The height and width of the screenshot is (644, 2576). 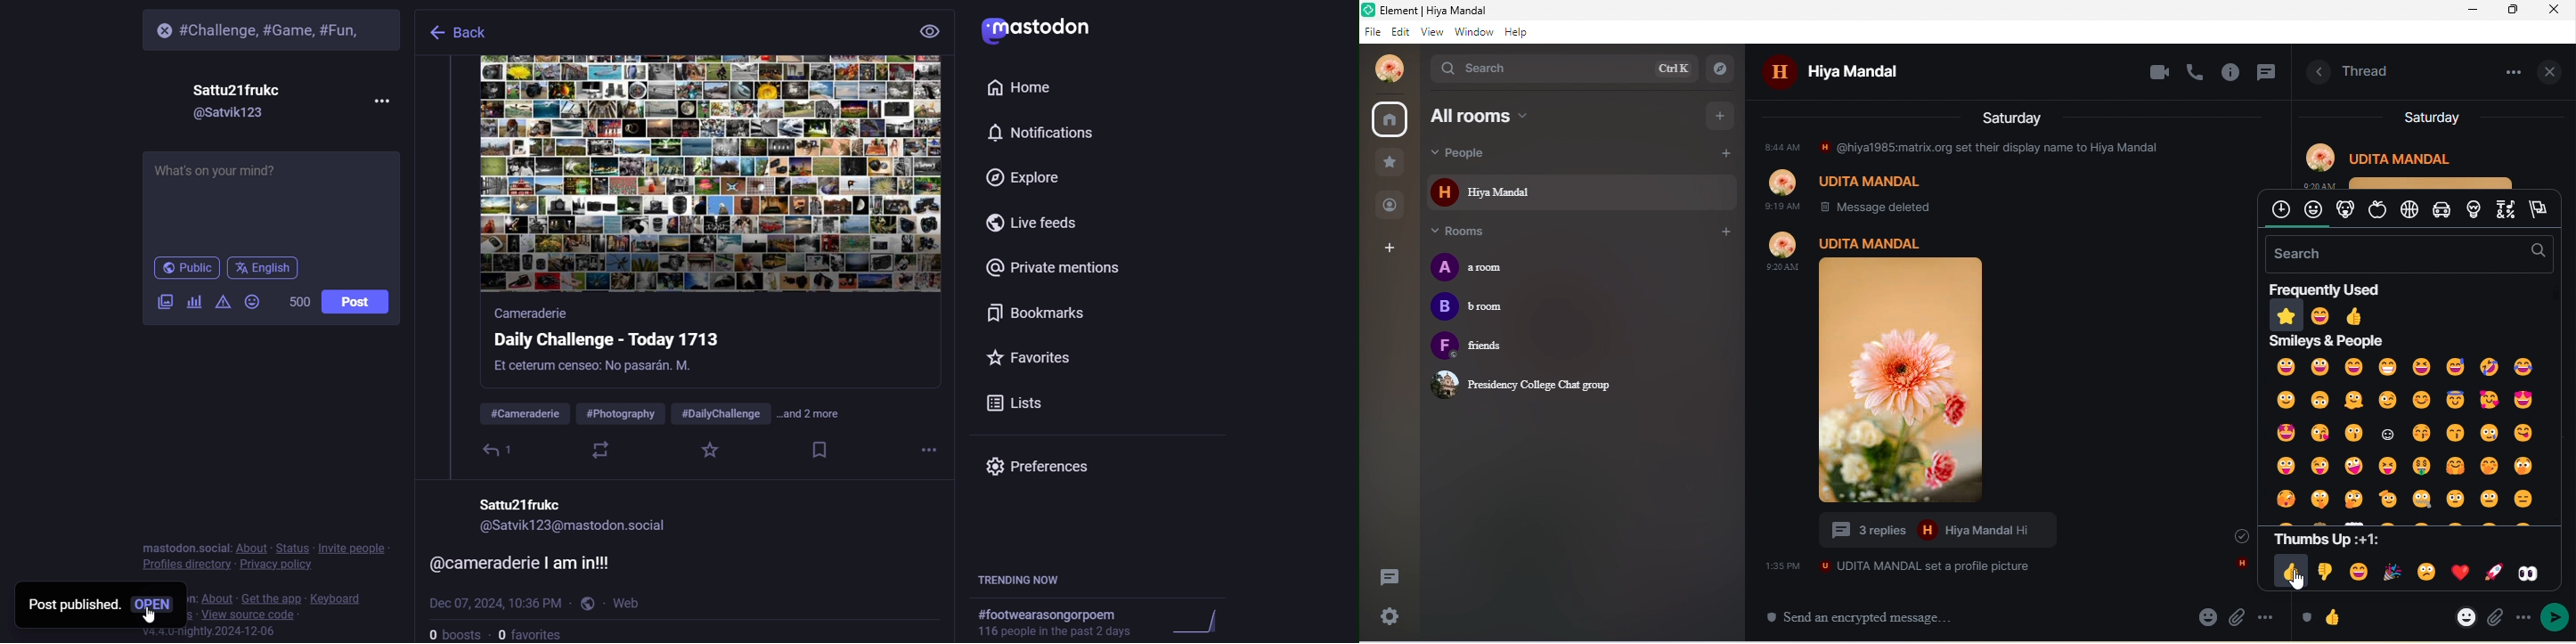 I want to click on title, so click(x=1449, y=11).